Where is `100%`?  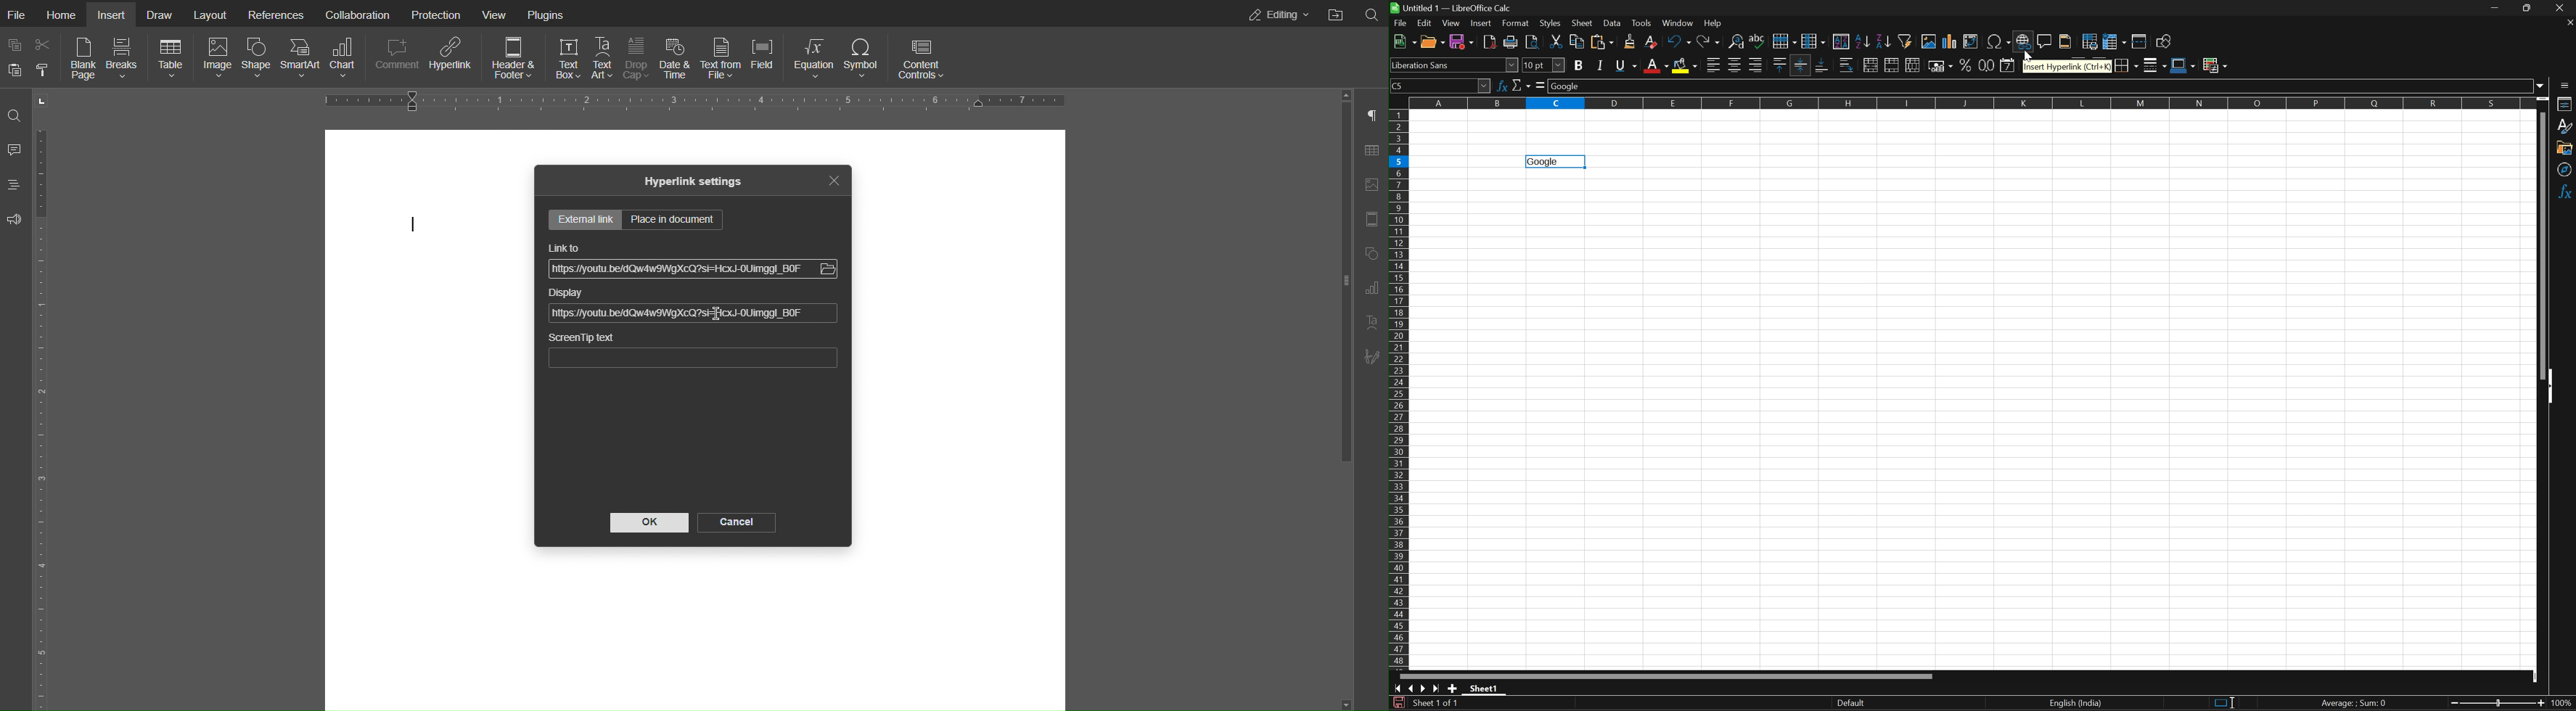
100% is located at coordinates (2562, 704).